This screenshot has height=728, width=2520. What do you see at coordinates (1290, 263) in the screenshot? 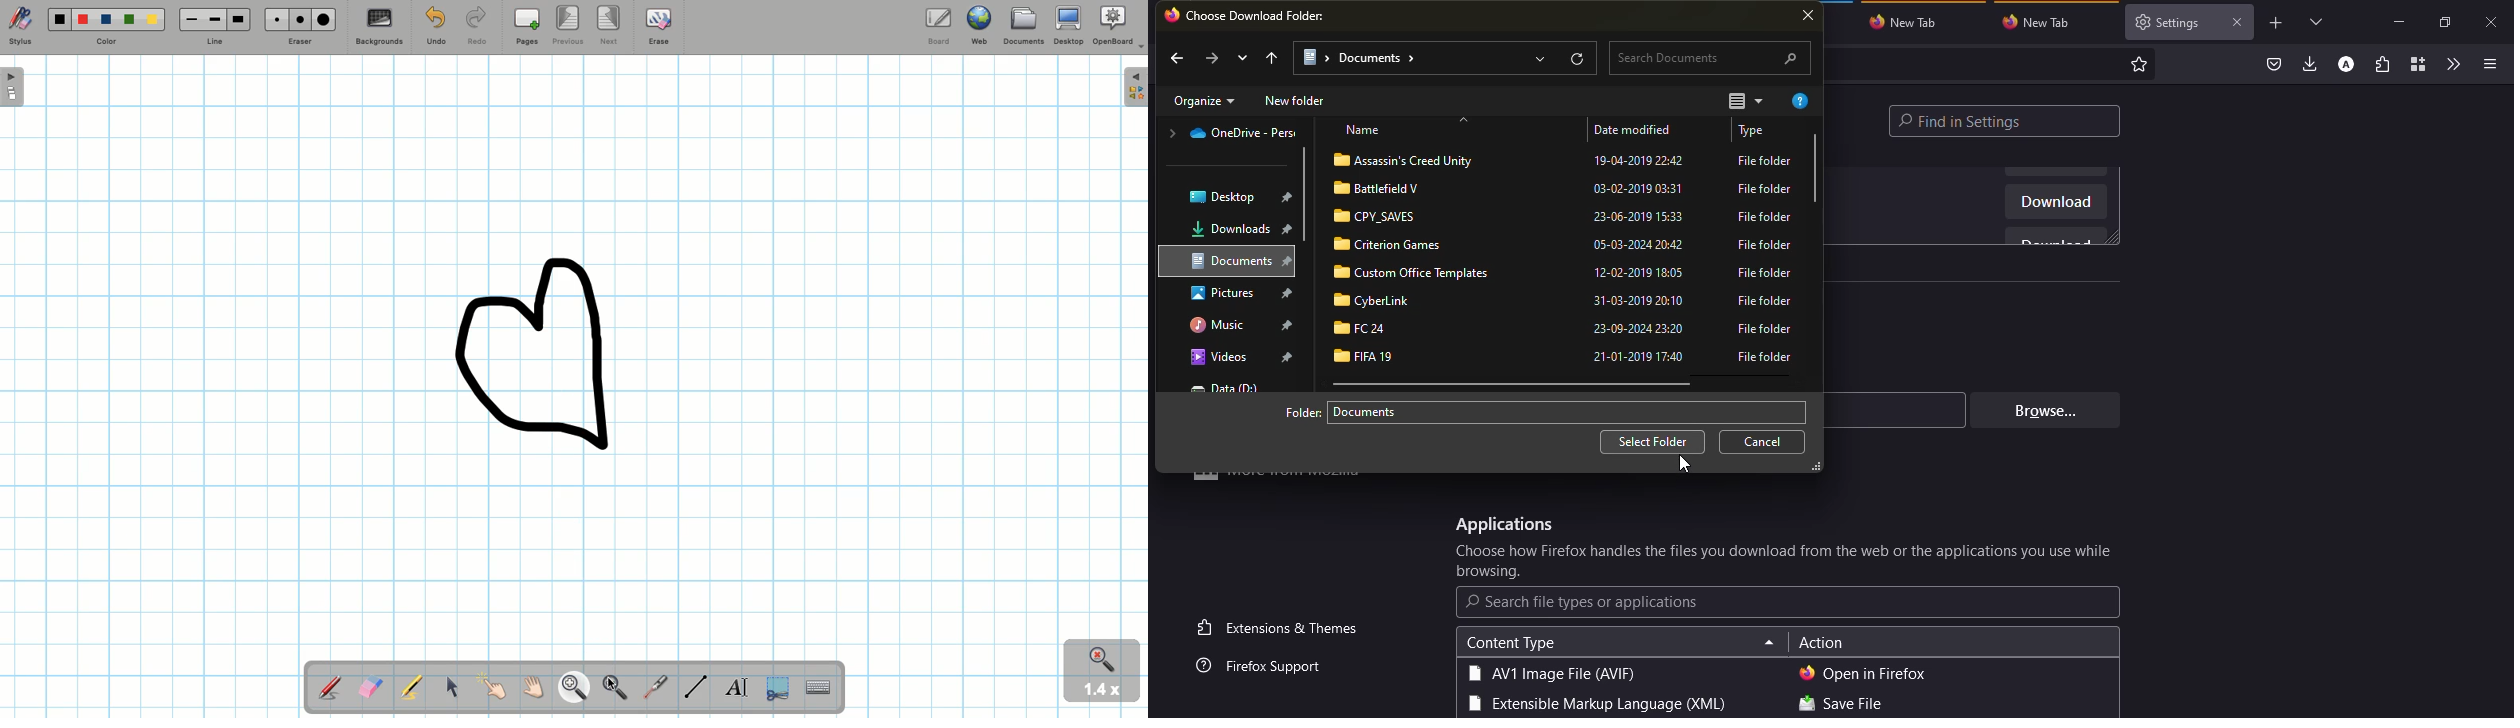
I see `pin` at bounding box center [1290, 263].